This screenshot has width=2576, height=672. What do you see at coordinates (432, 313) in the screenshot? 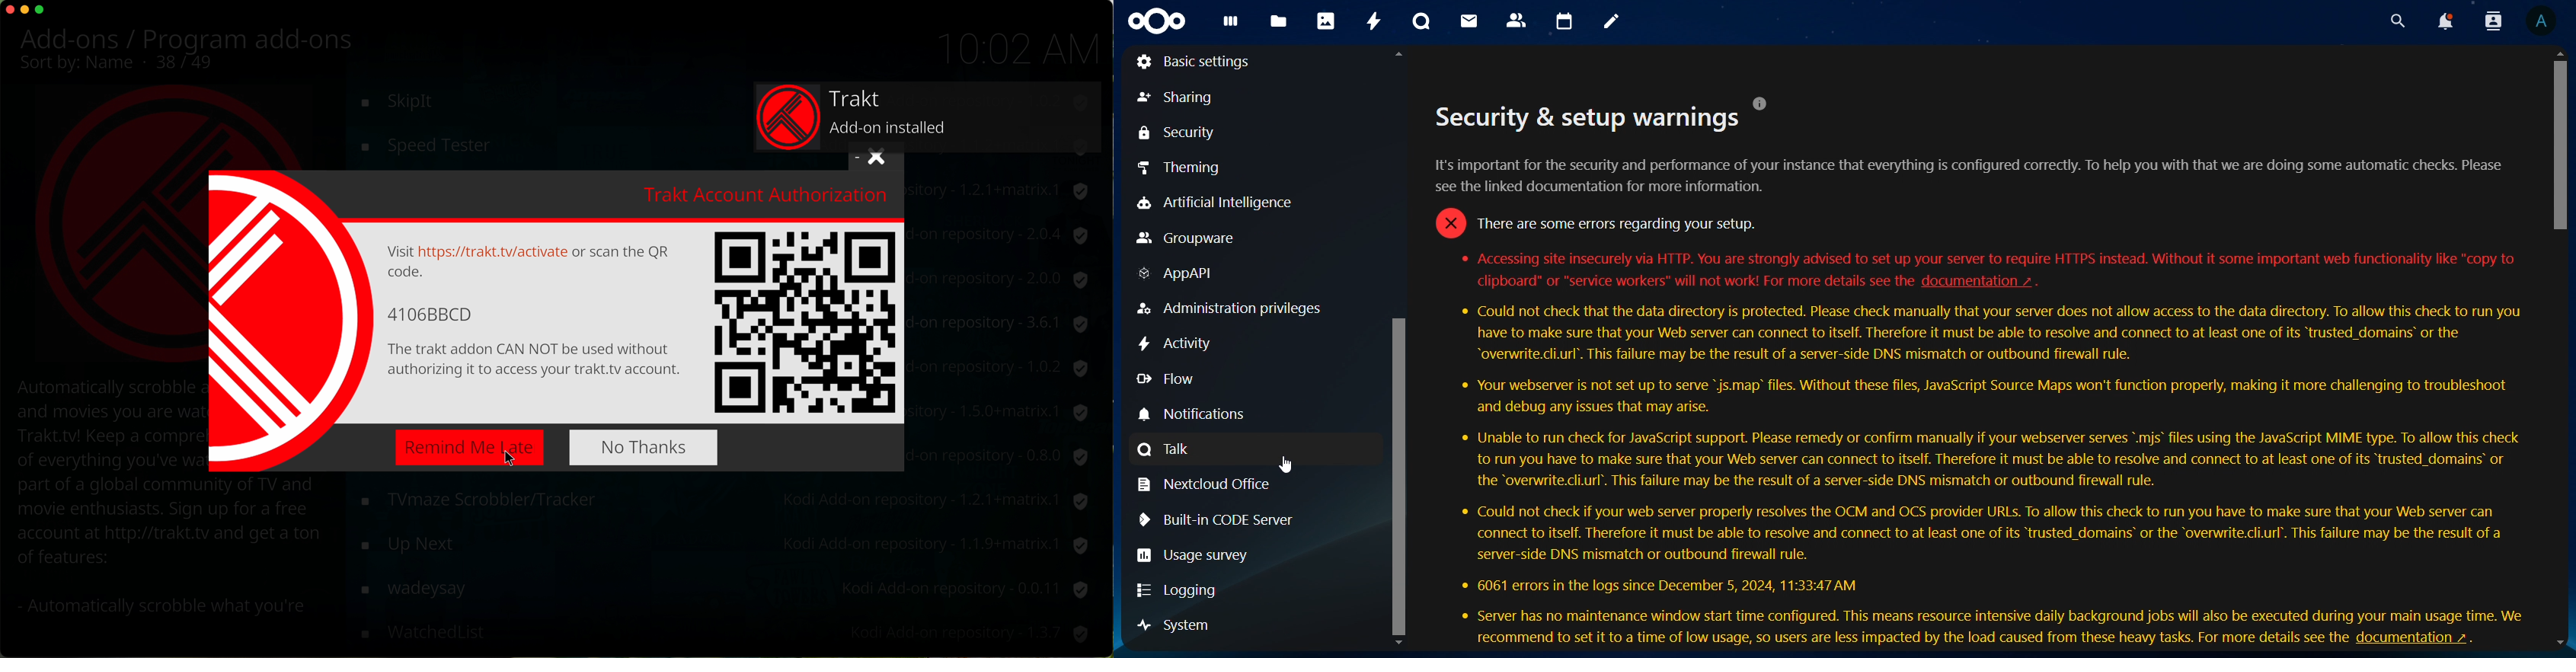
I see `code` at bounding box center [432, 313].